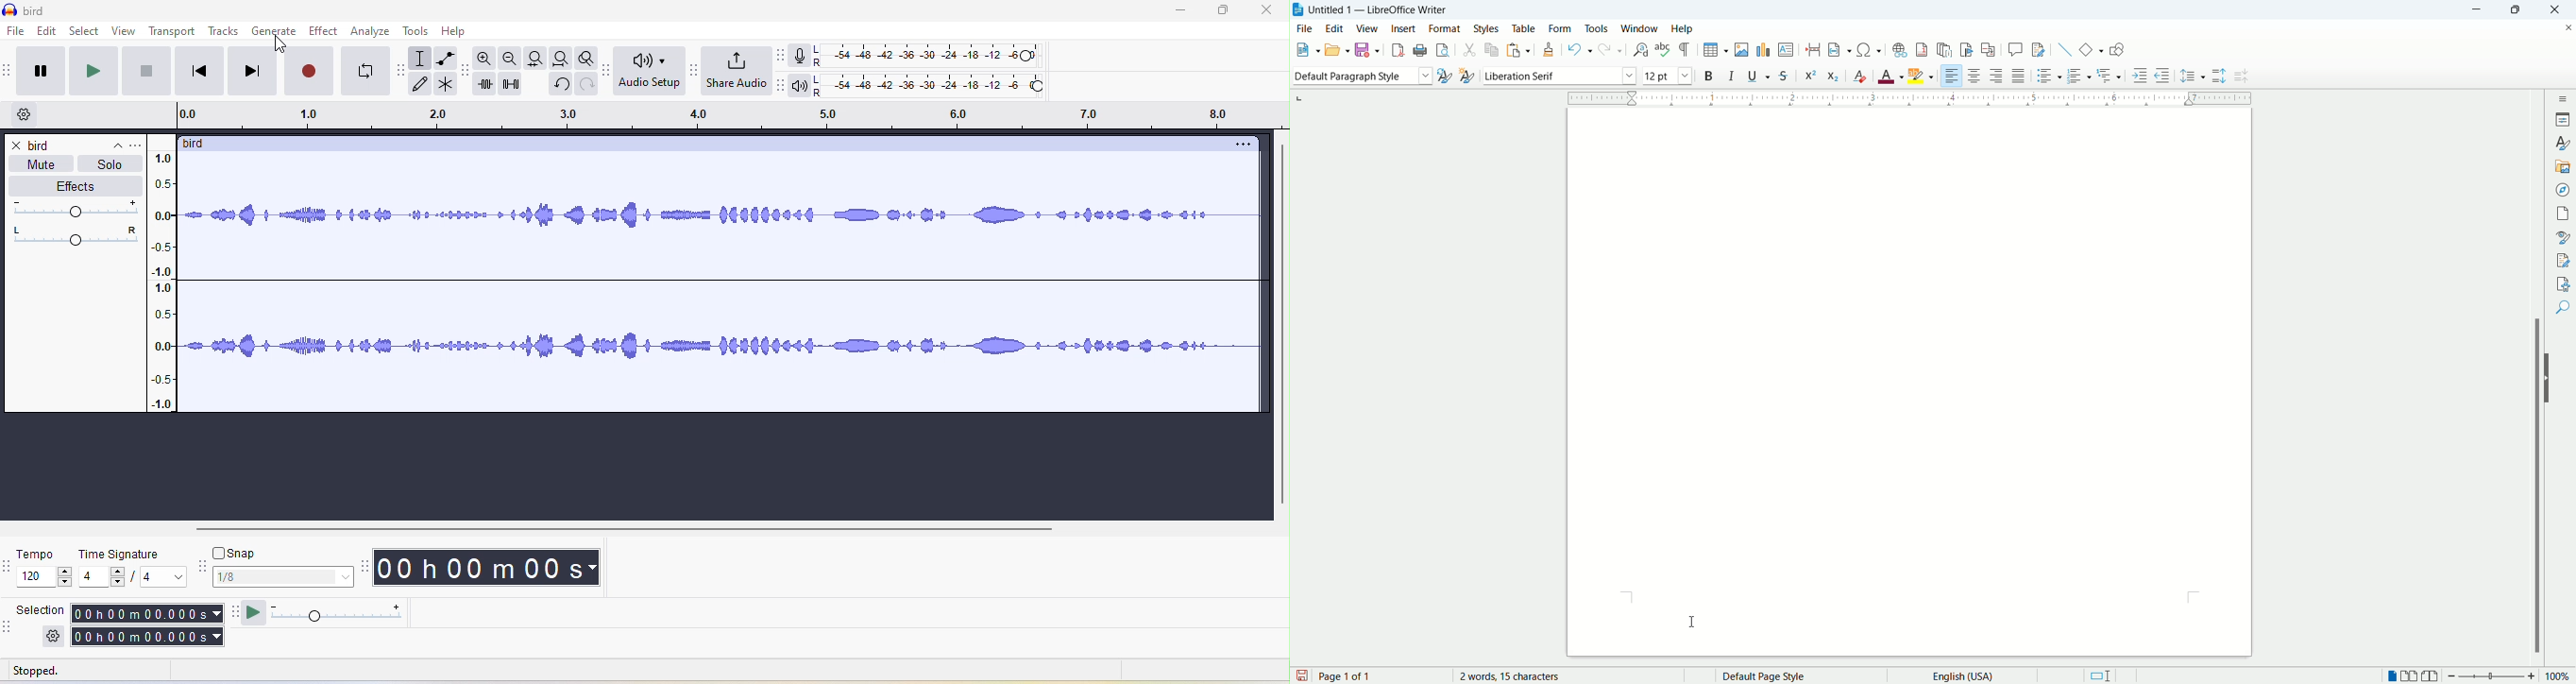  What do you see at coordinates (2117, 51) in the screenshot?
I see `show draw functions` at bounding box center [2117, 51].